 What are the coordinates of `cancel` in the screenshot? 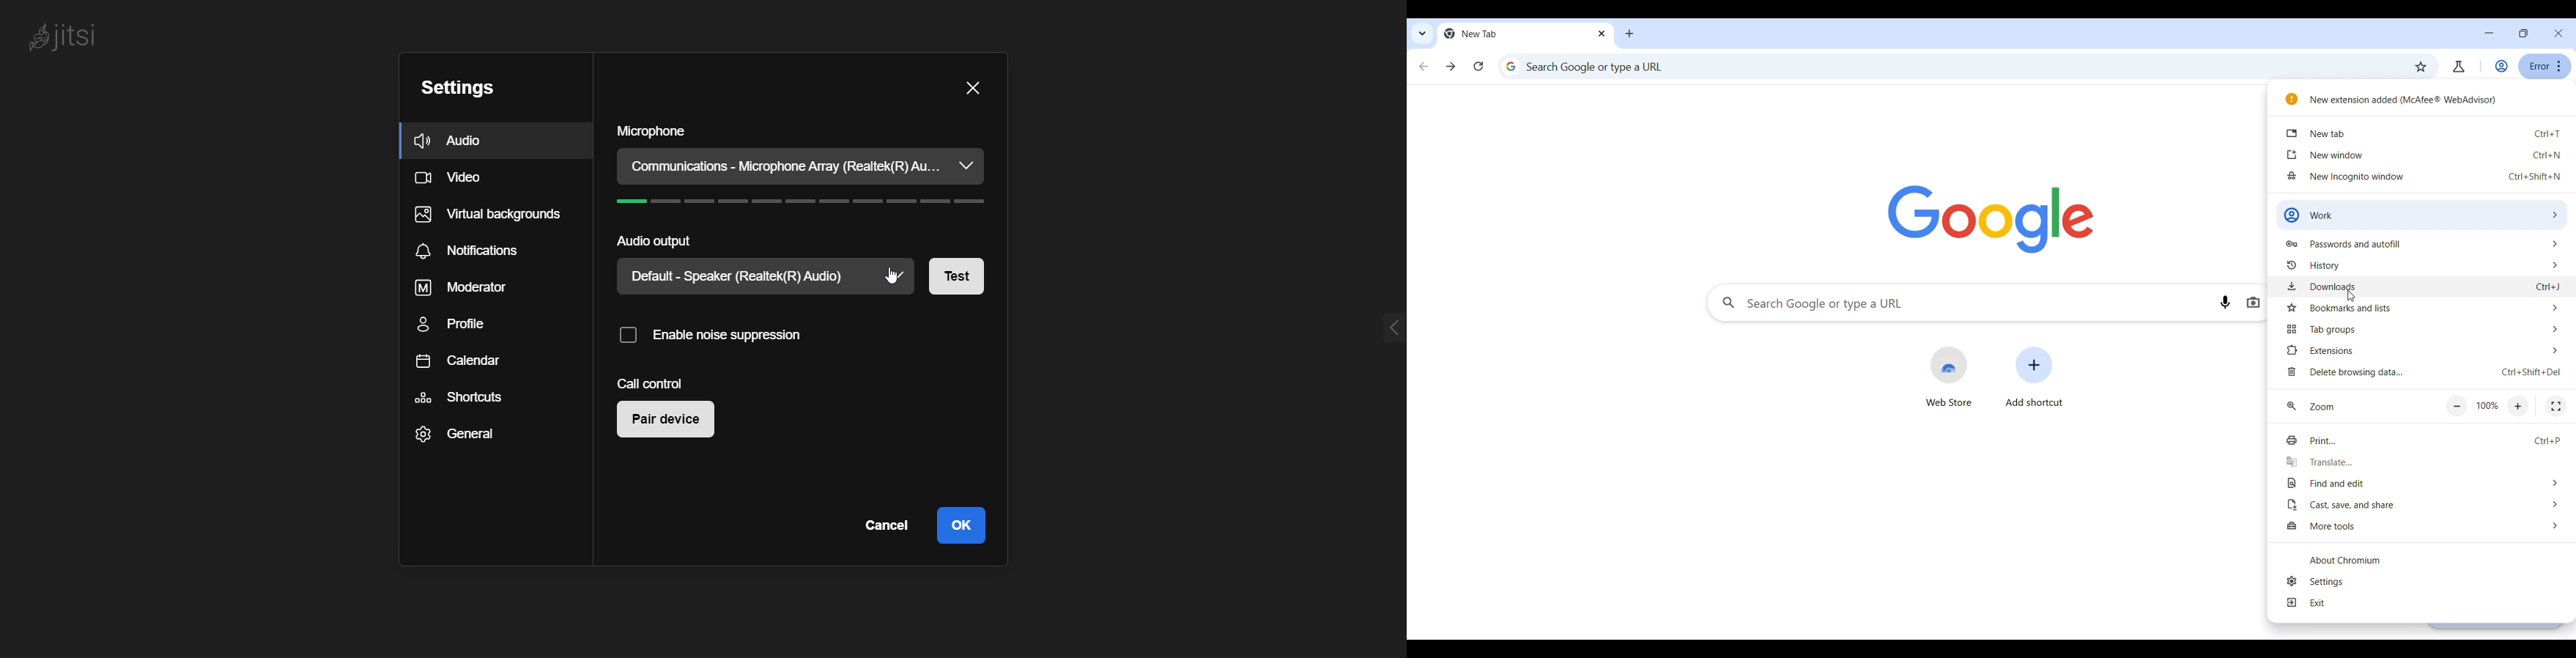 It's located at (883, 526).